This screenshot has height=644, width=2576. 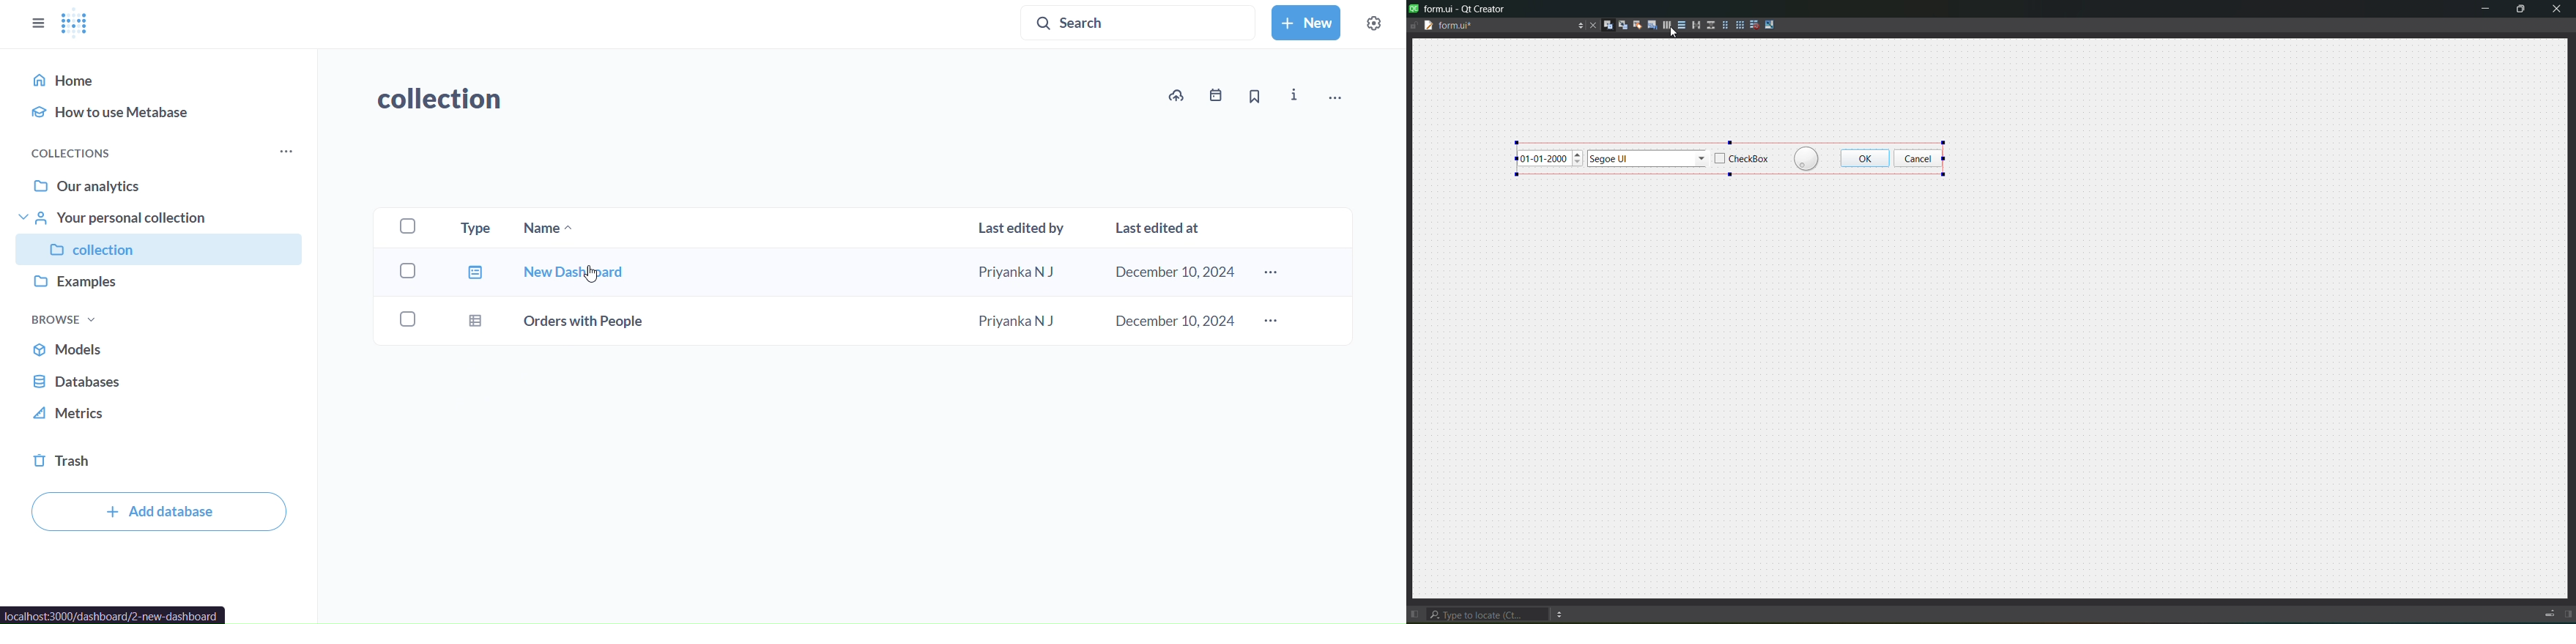 What do you see at coordinates (1606, 24) in the screenshot?
I see `widgets` at bounding box center [1606, 24].